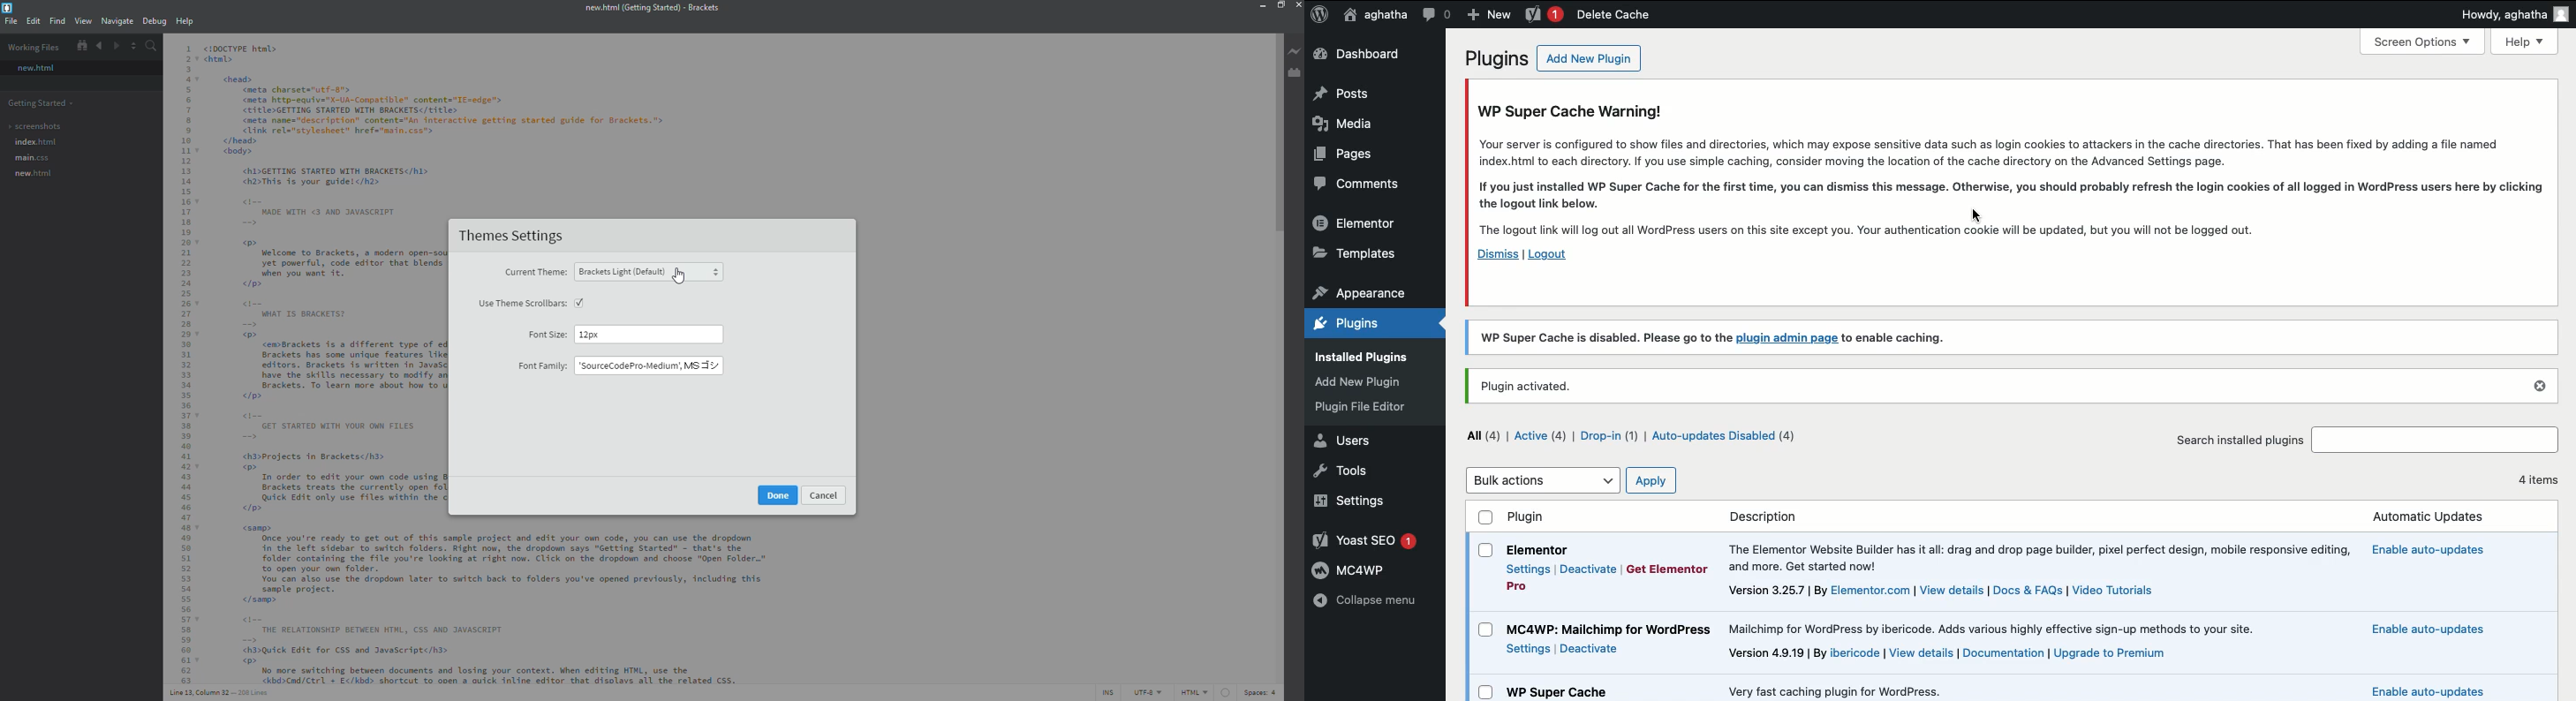  What do you see at coordinates (1588, 569) in the screenshot?
I see `Deactive` at bounding box center [1588, 569].